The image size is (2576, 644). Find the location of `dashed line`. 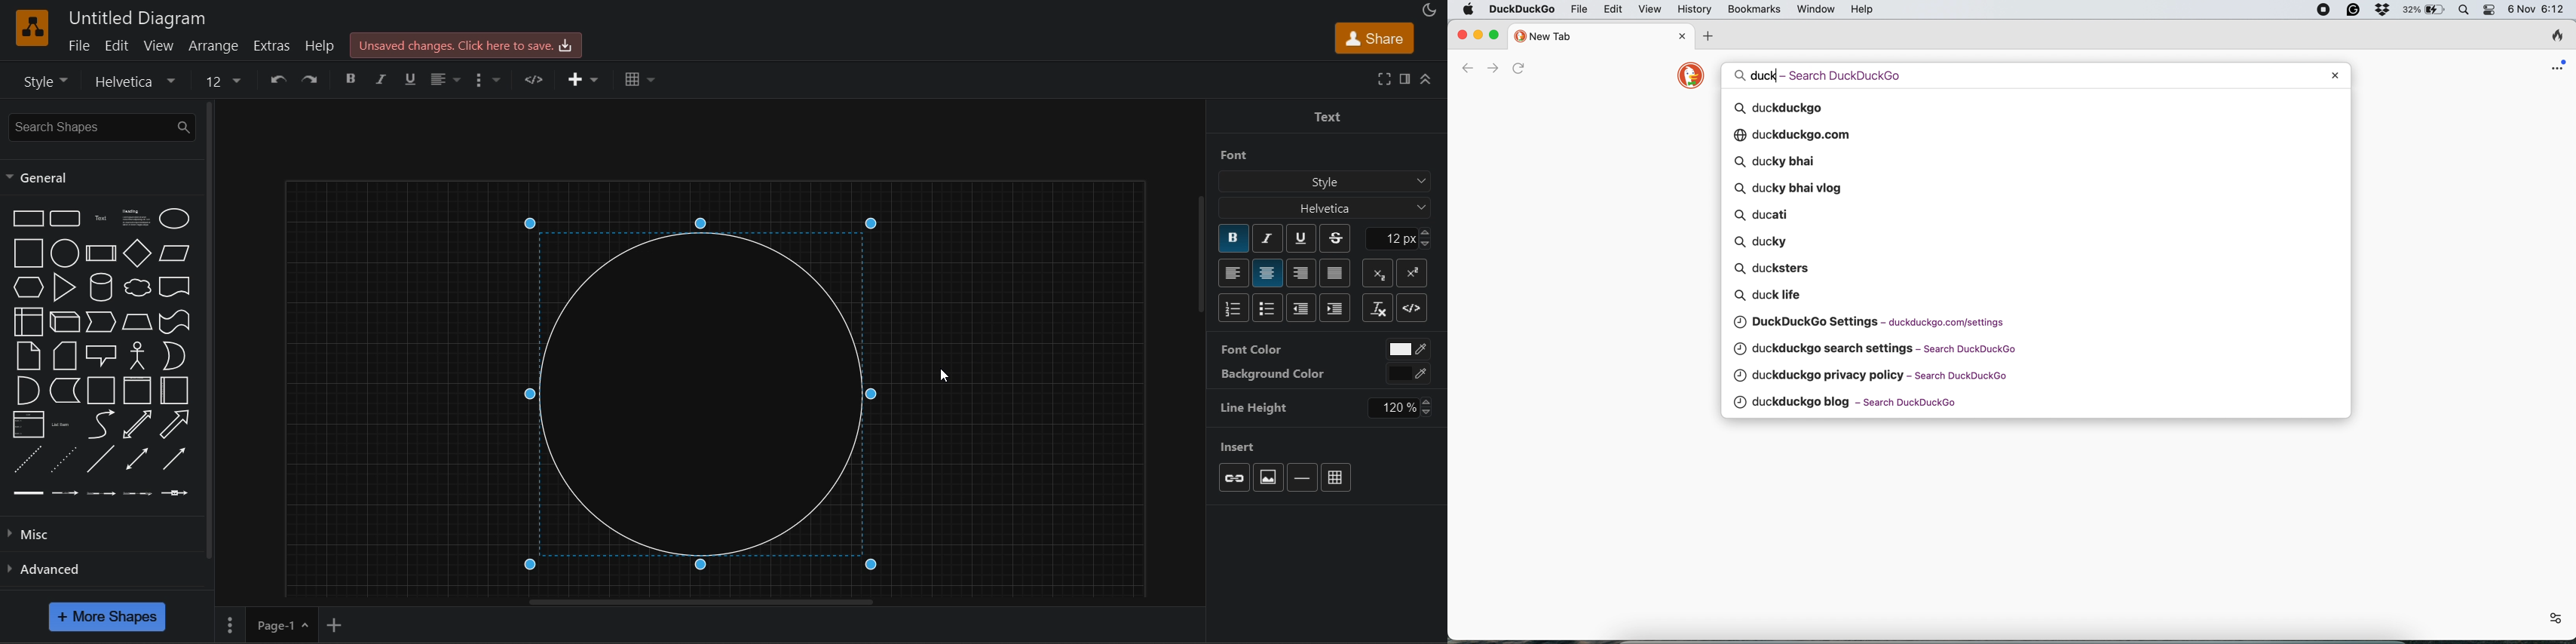

dashed line is located at coordinates (24, 462).